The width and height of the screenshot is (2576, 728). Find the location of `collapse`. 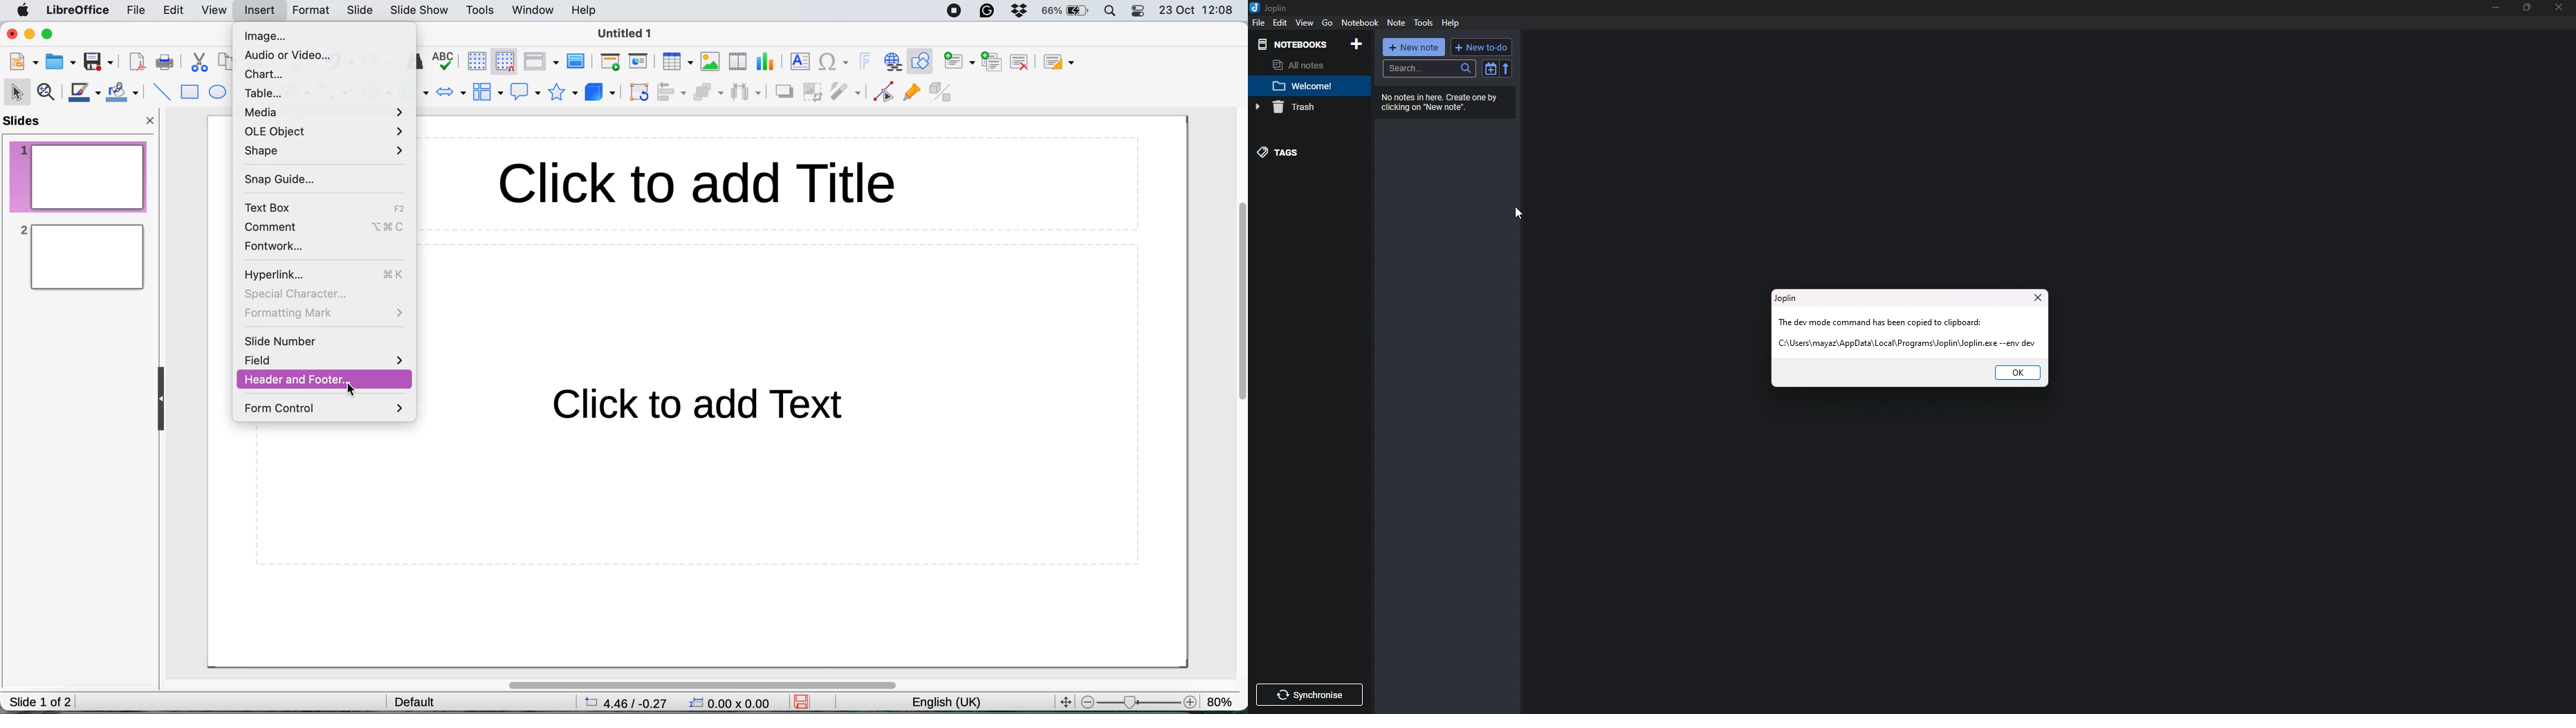

collapse is located at coordinates (164, 400).